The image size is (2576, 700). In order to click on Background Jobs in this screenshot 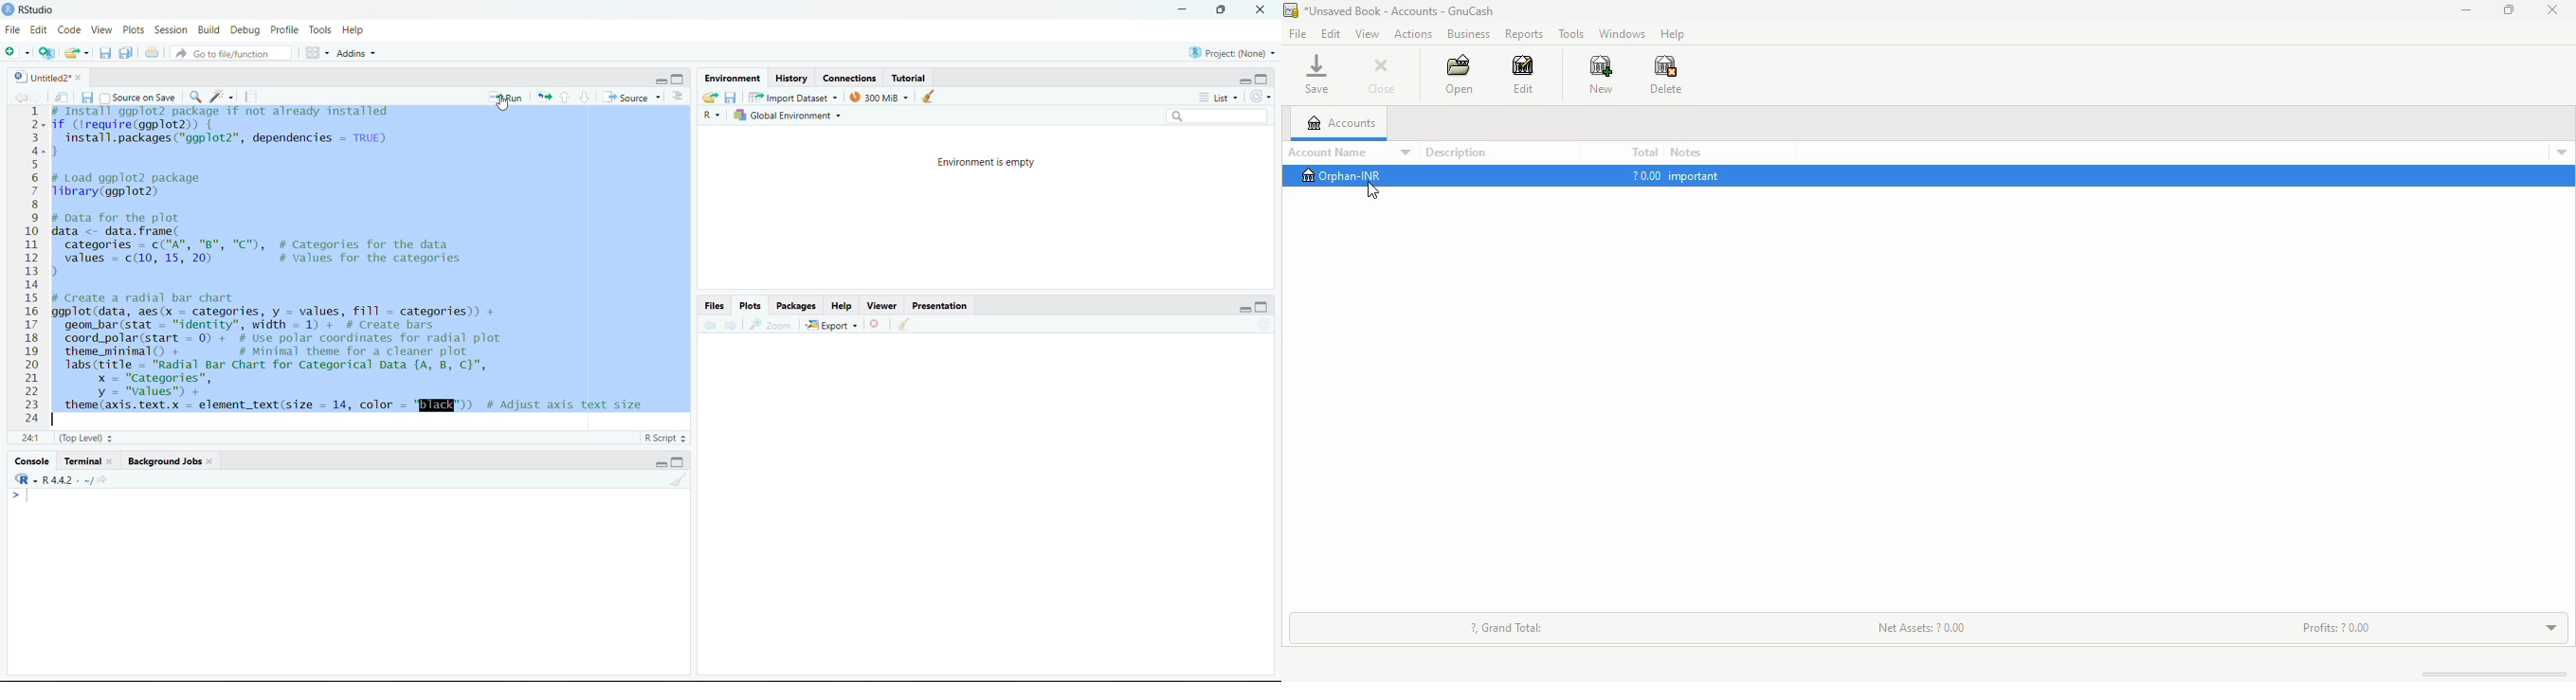, I will do `click(171, 462)`.